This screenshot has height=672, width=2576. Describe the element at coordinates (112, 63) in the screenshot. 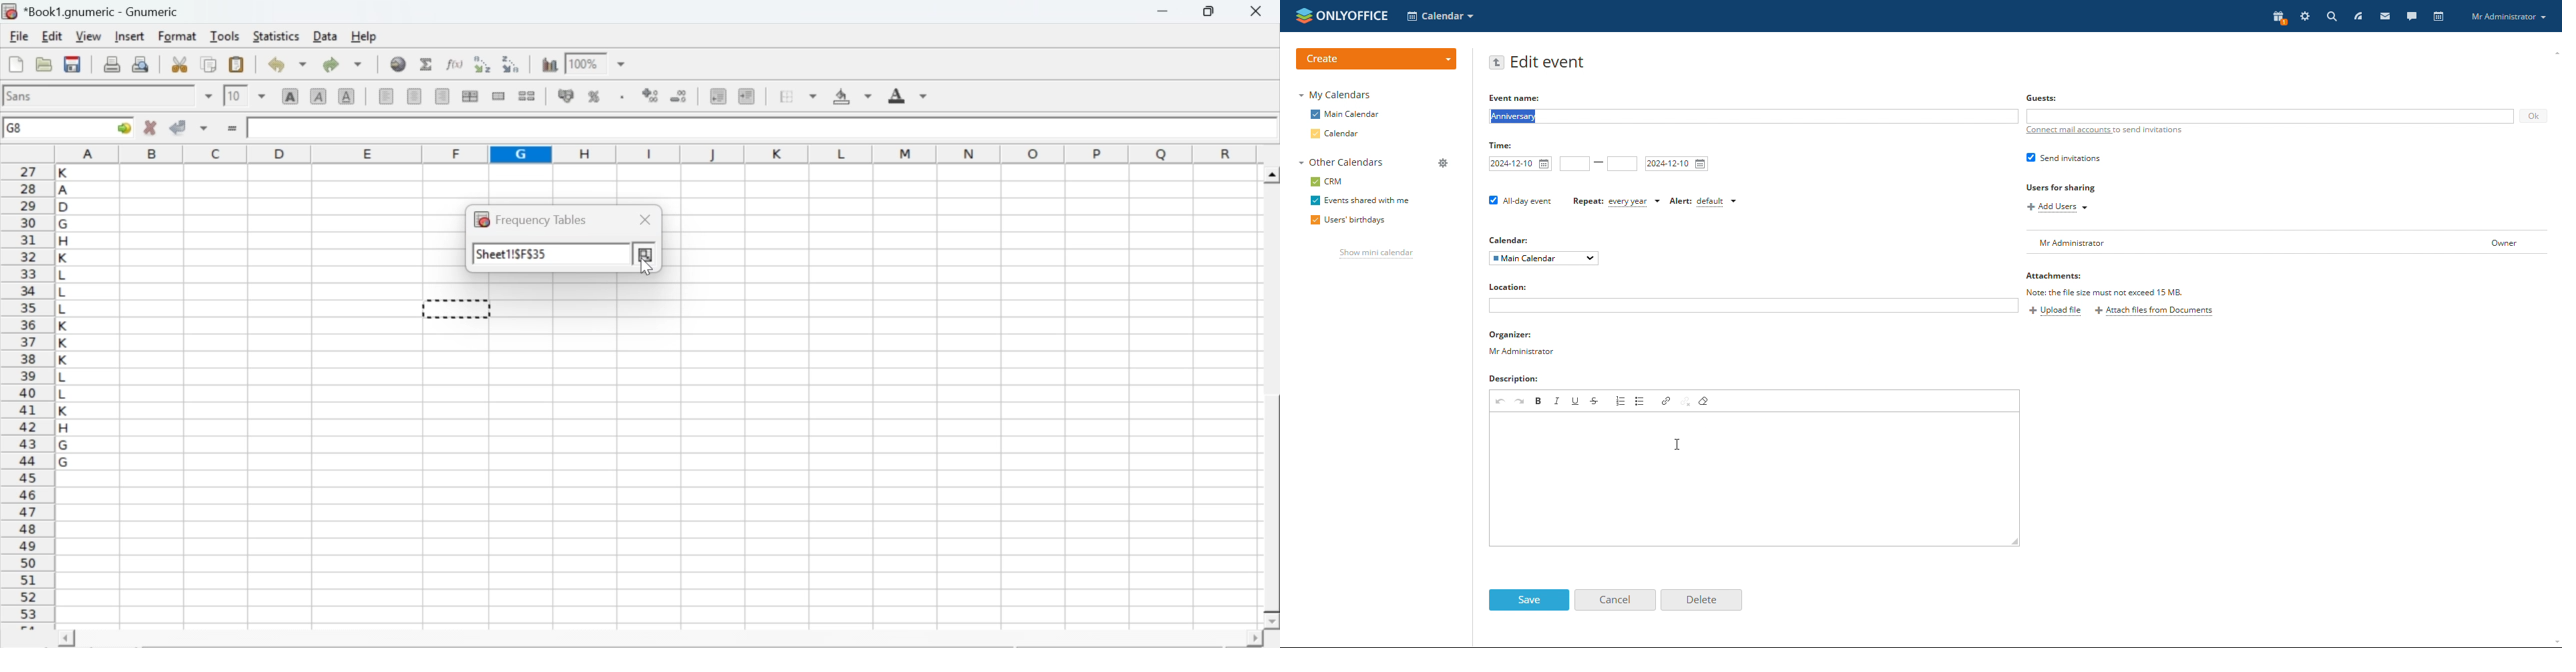

I see `print` at that location.